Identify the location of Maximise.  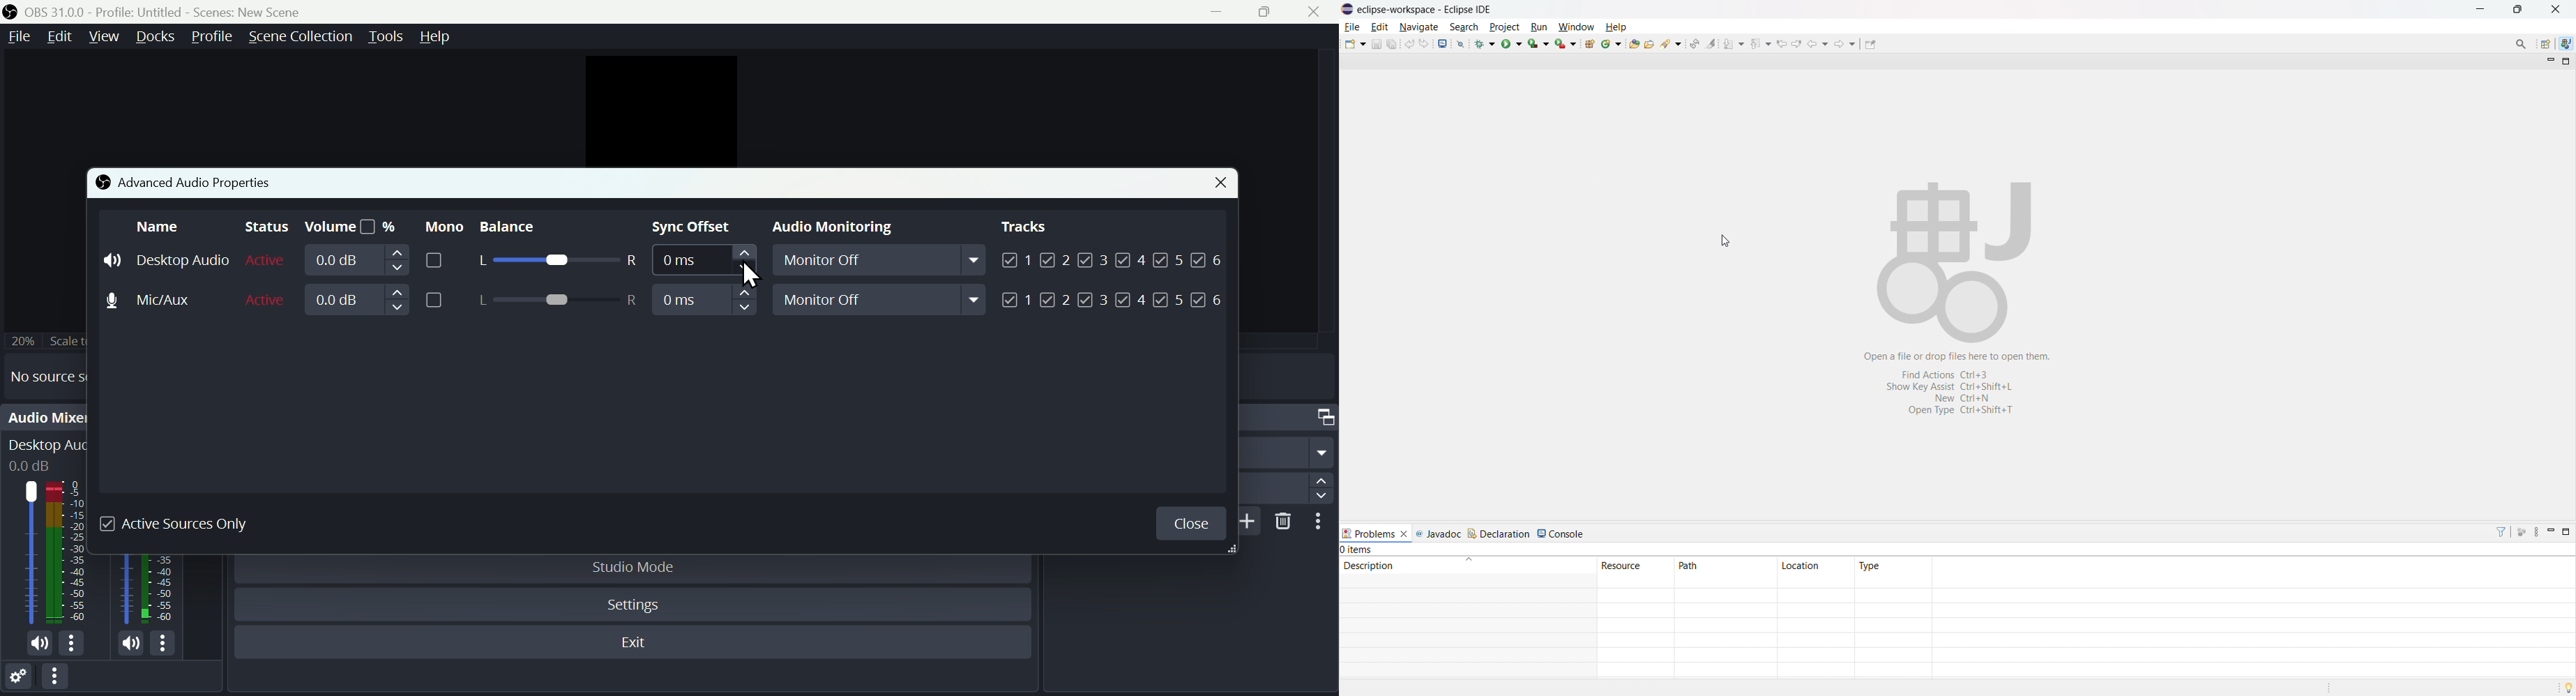
(1272, 11).